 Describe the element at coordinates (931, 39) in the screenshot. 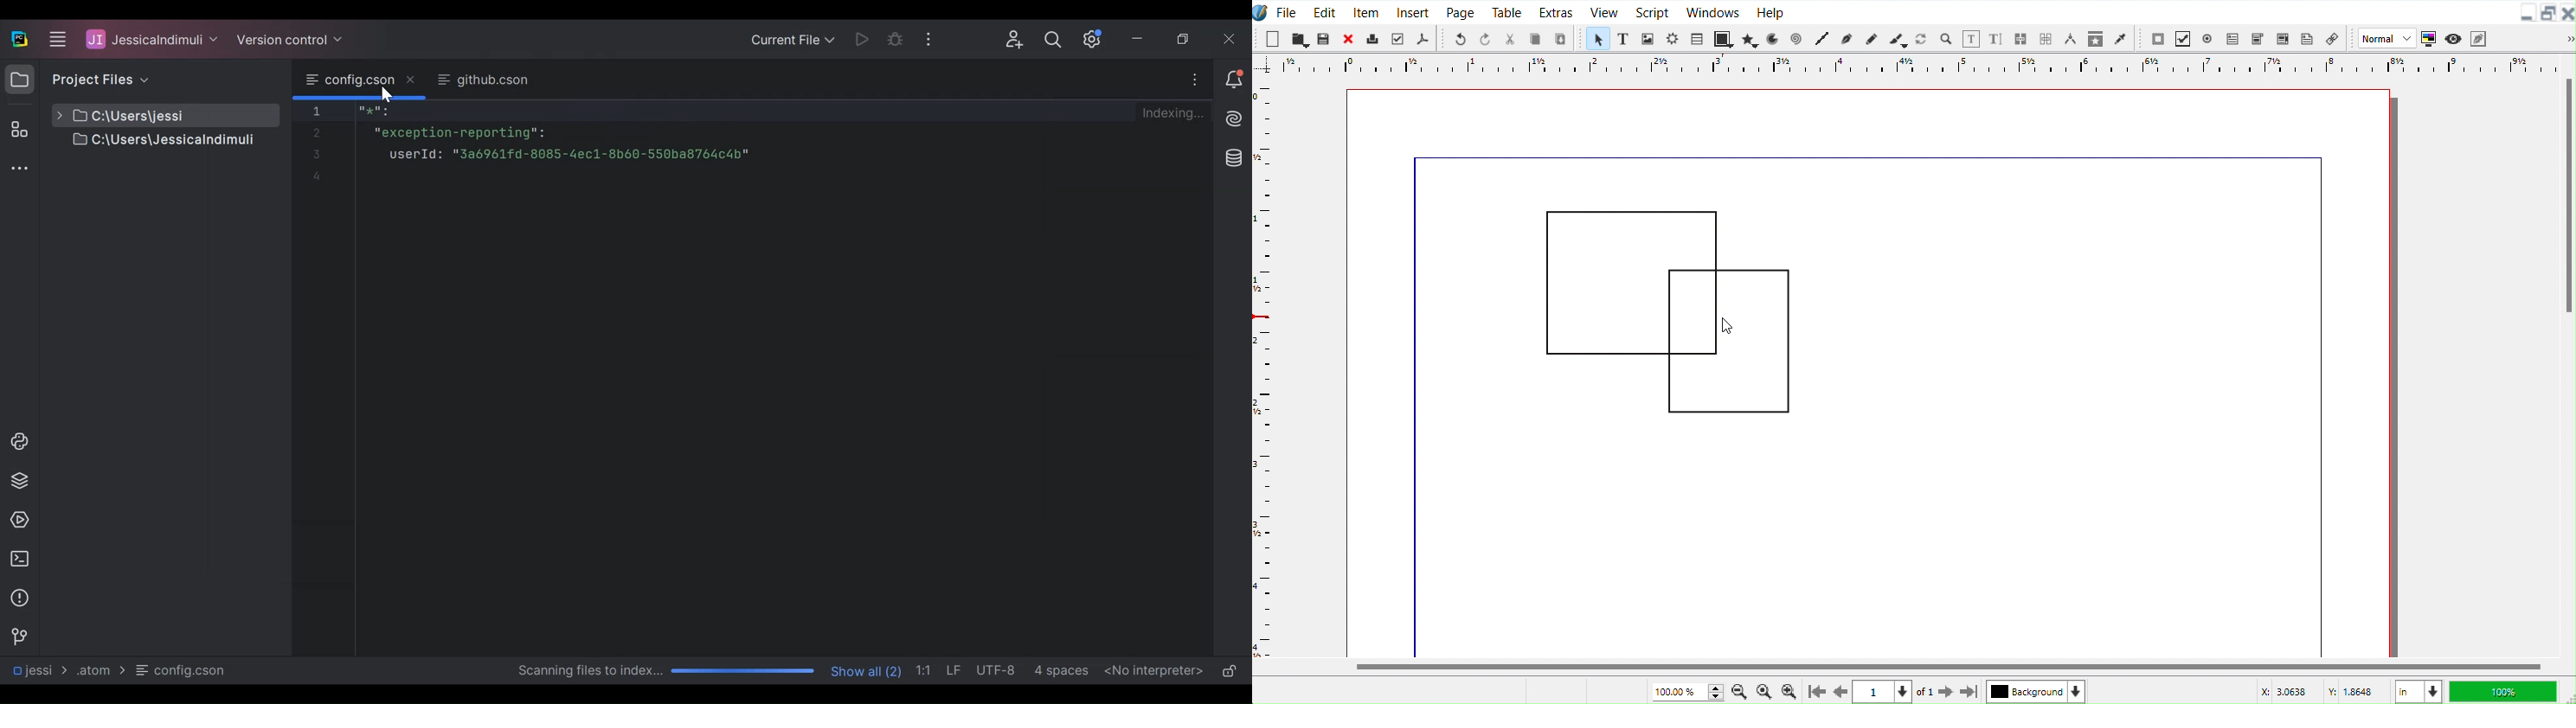

I see `More Options` at that location.